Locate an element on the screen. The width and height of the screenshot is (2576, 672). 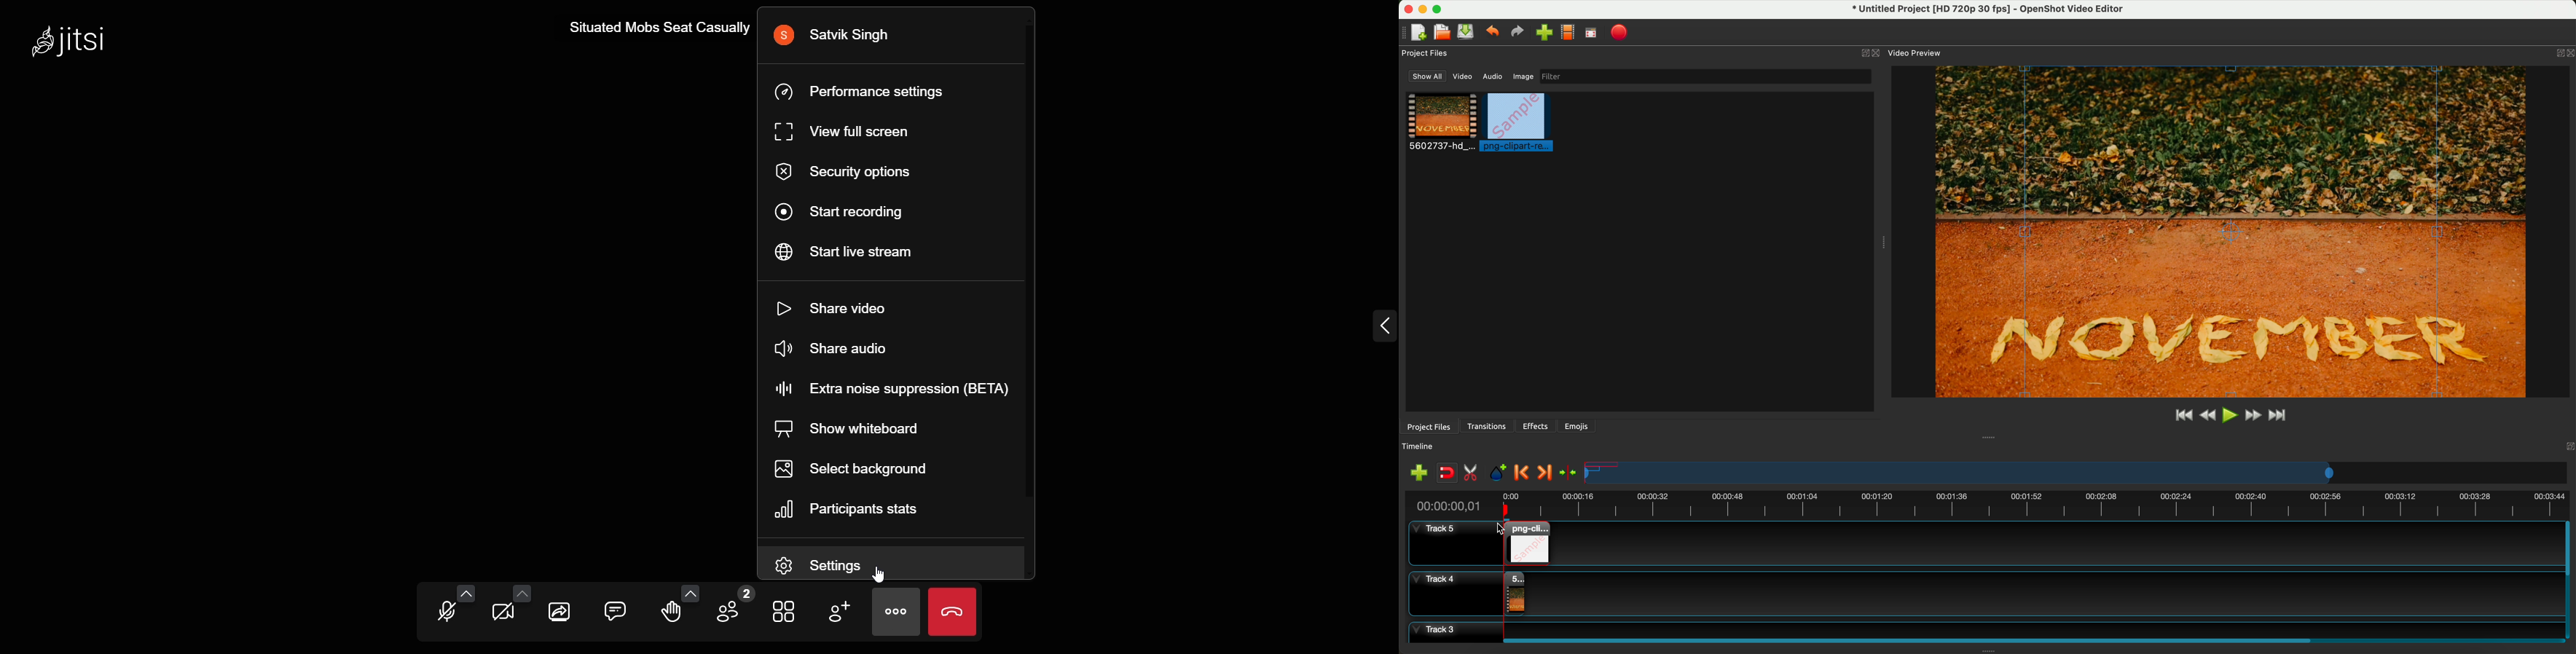
more camera option is located at coordinates (521, 594).